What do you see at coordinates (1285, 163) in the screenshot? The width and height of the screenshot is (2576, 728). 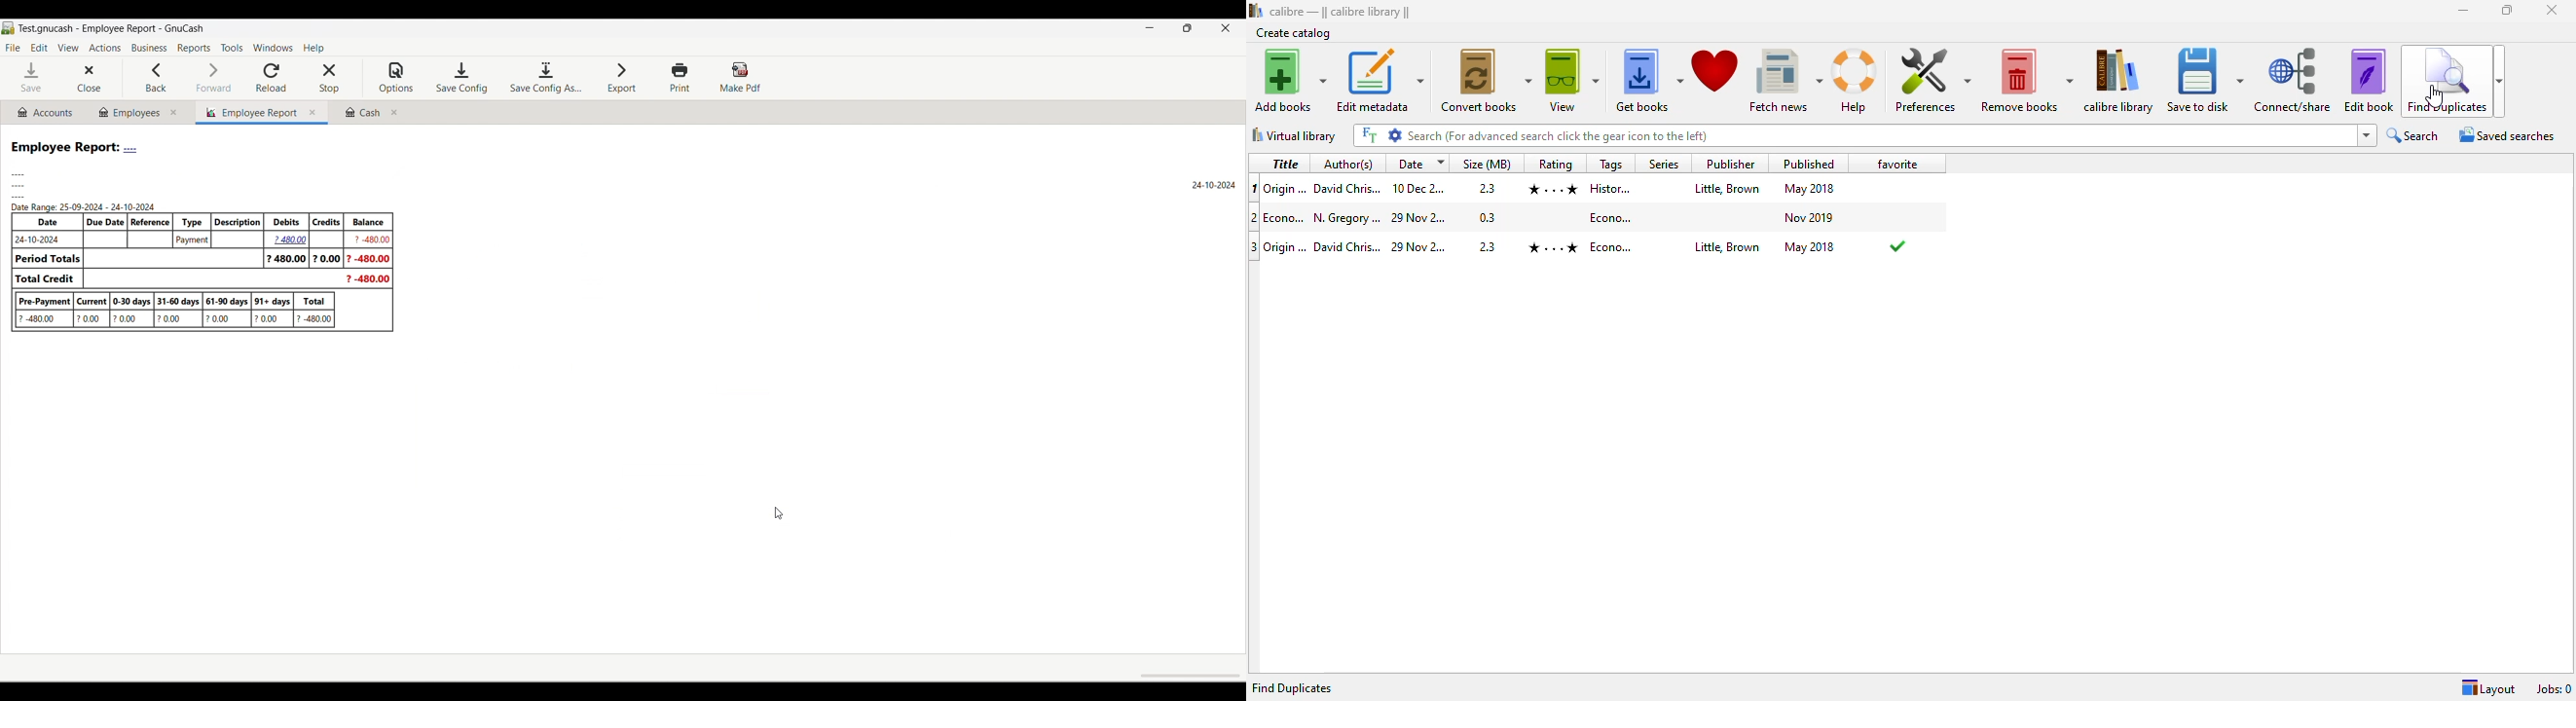 I see `title` at bounding box center [1285, 163].